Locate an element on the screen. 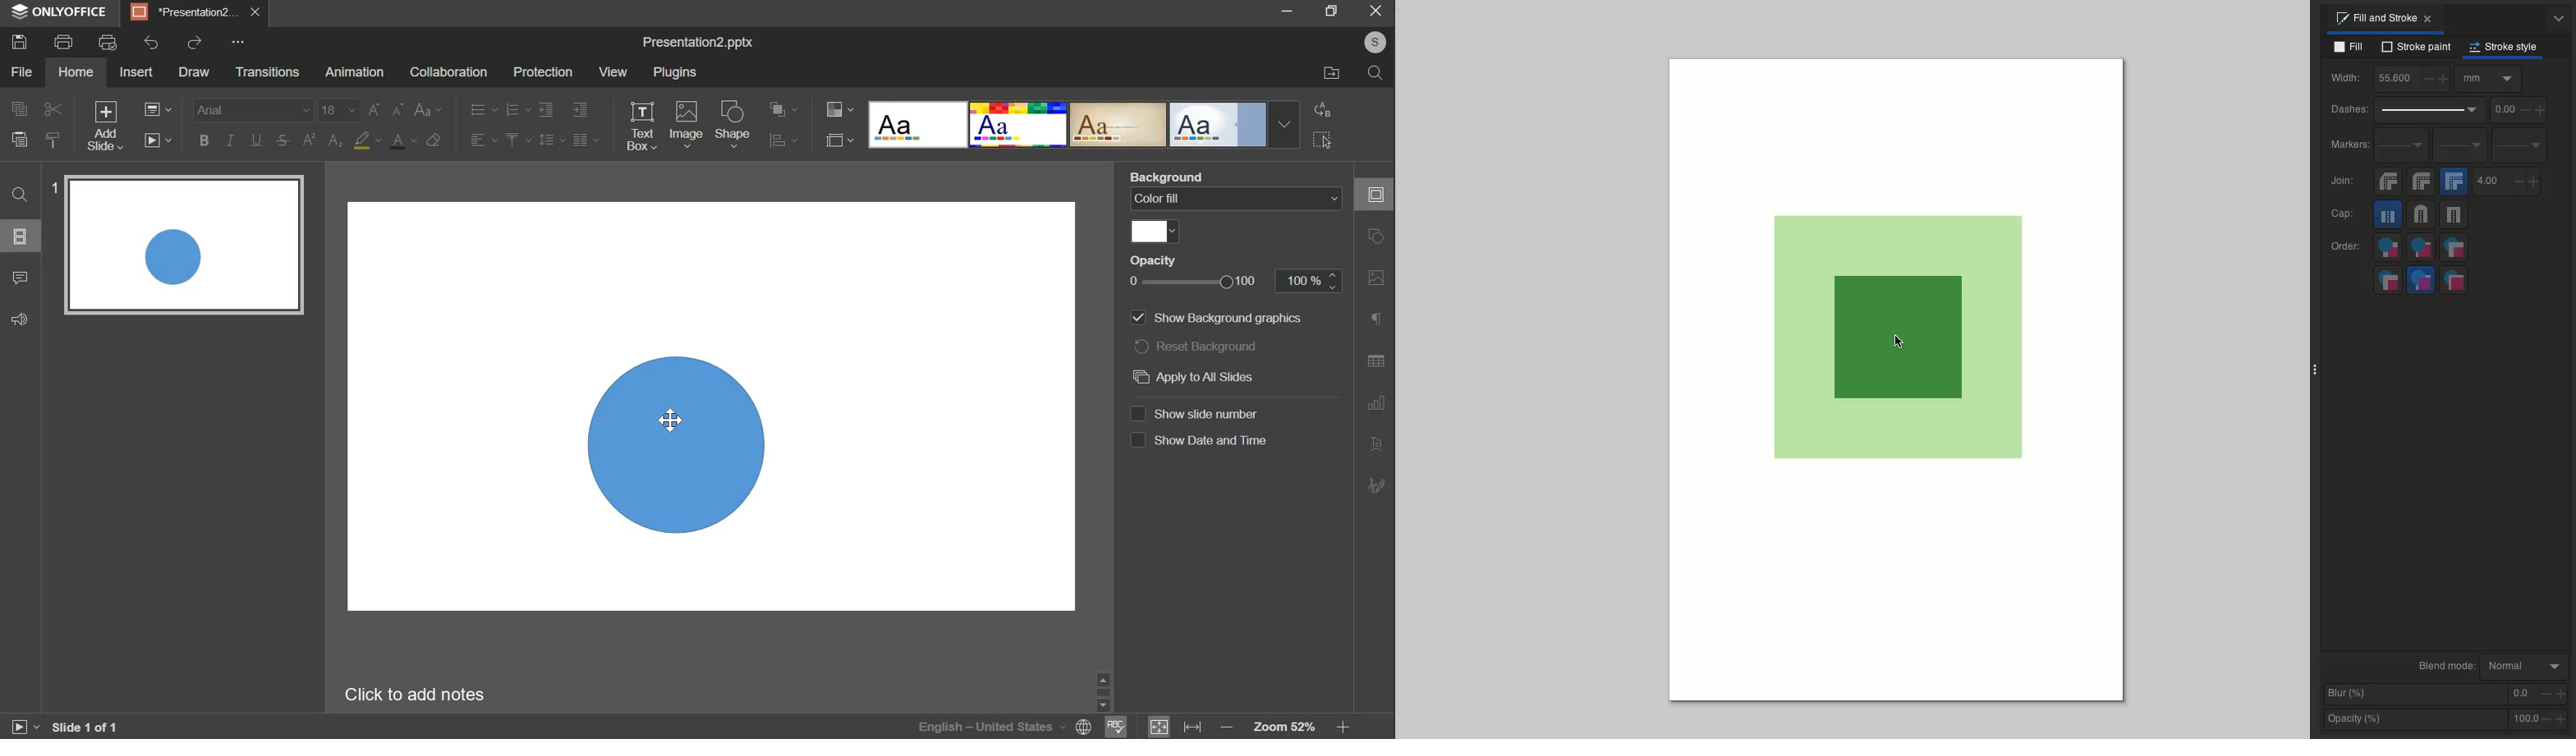 This screenshot has height=756, width=2576. show slide number is located at coordinates (1194, 412).